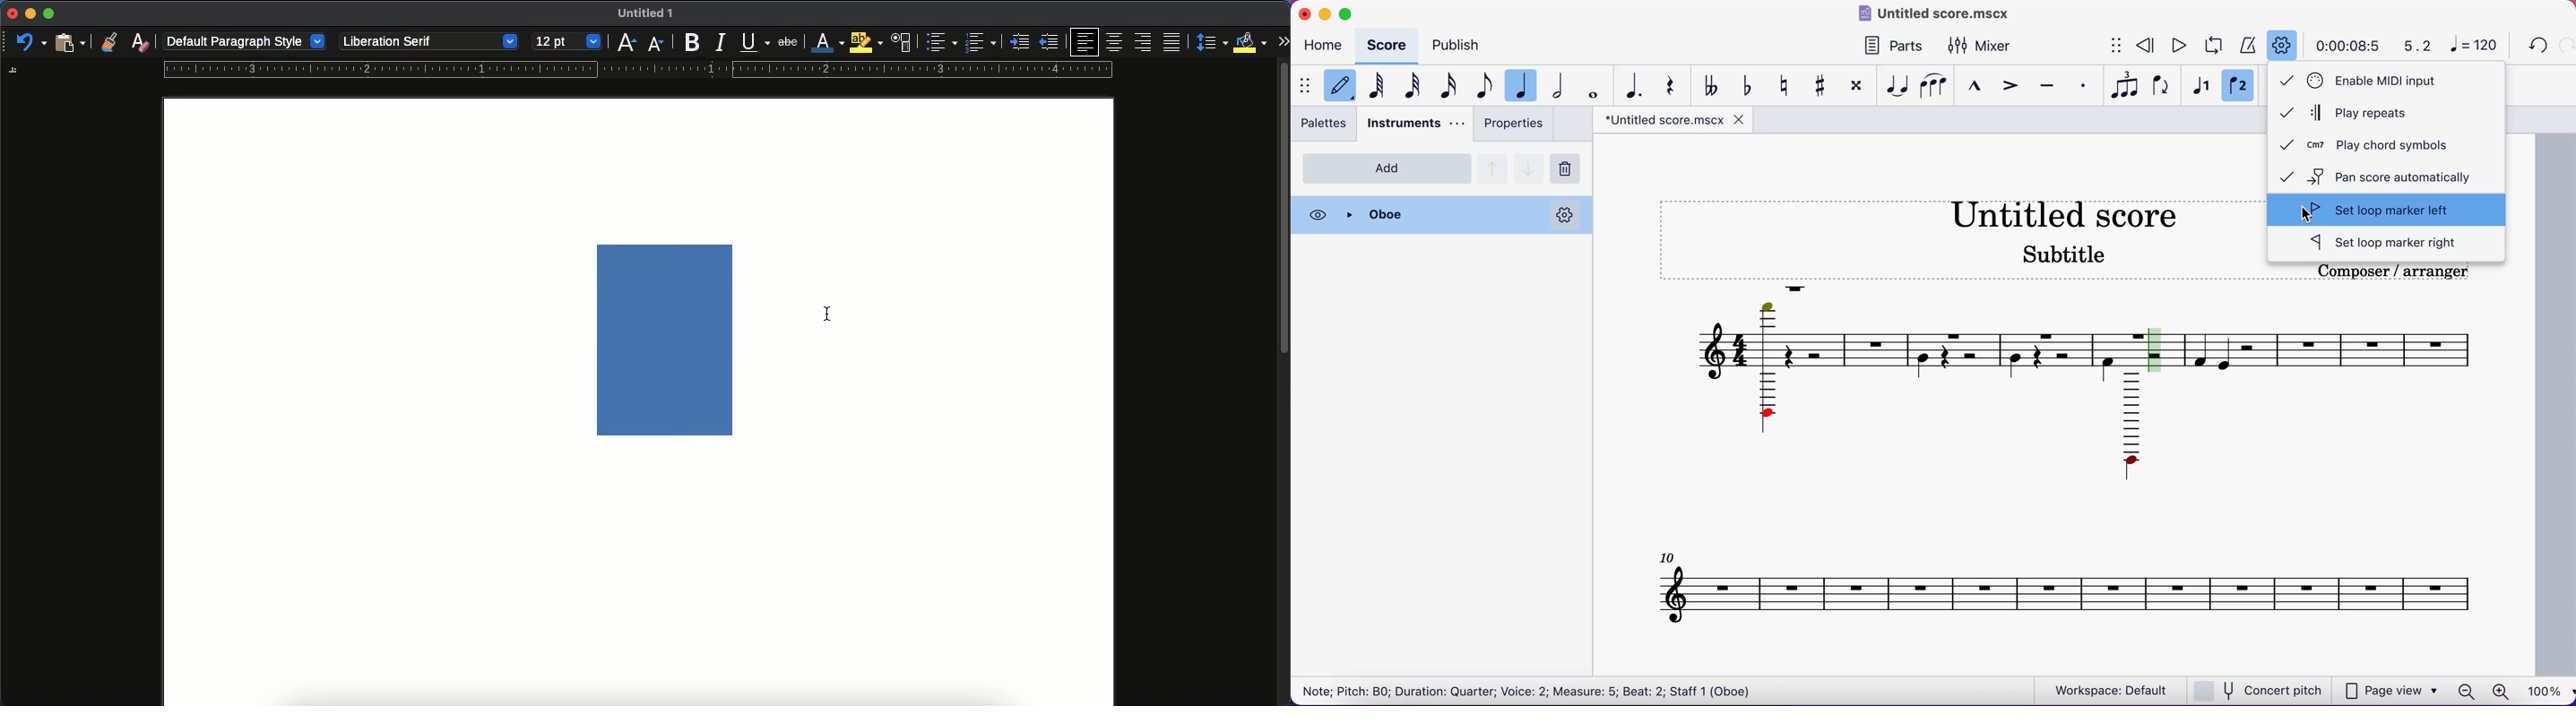  I want to click on undo, so click(31, 43).